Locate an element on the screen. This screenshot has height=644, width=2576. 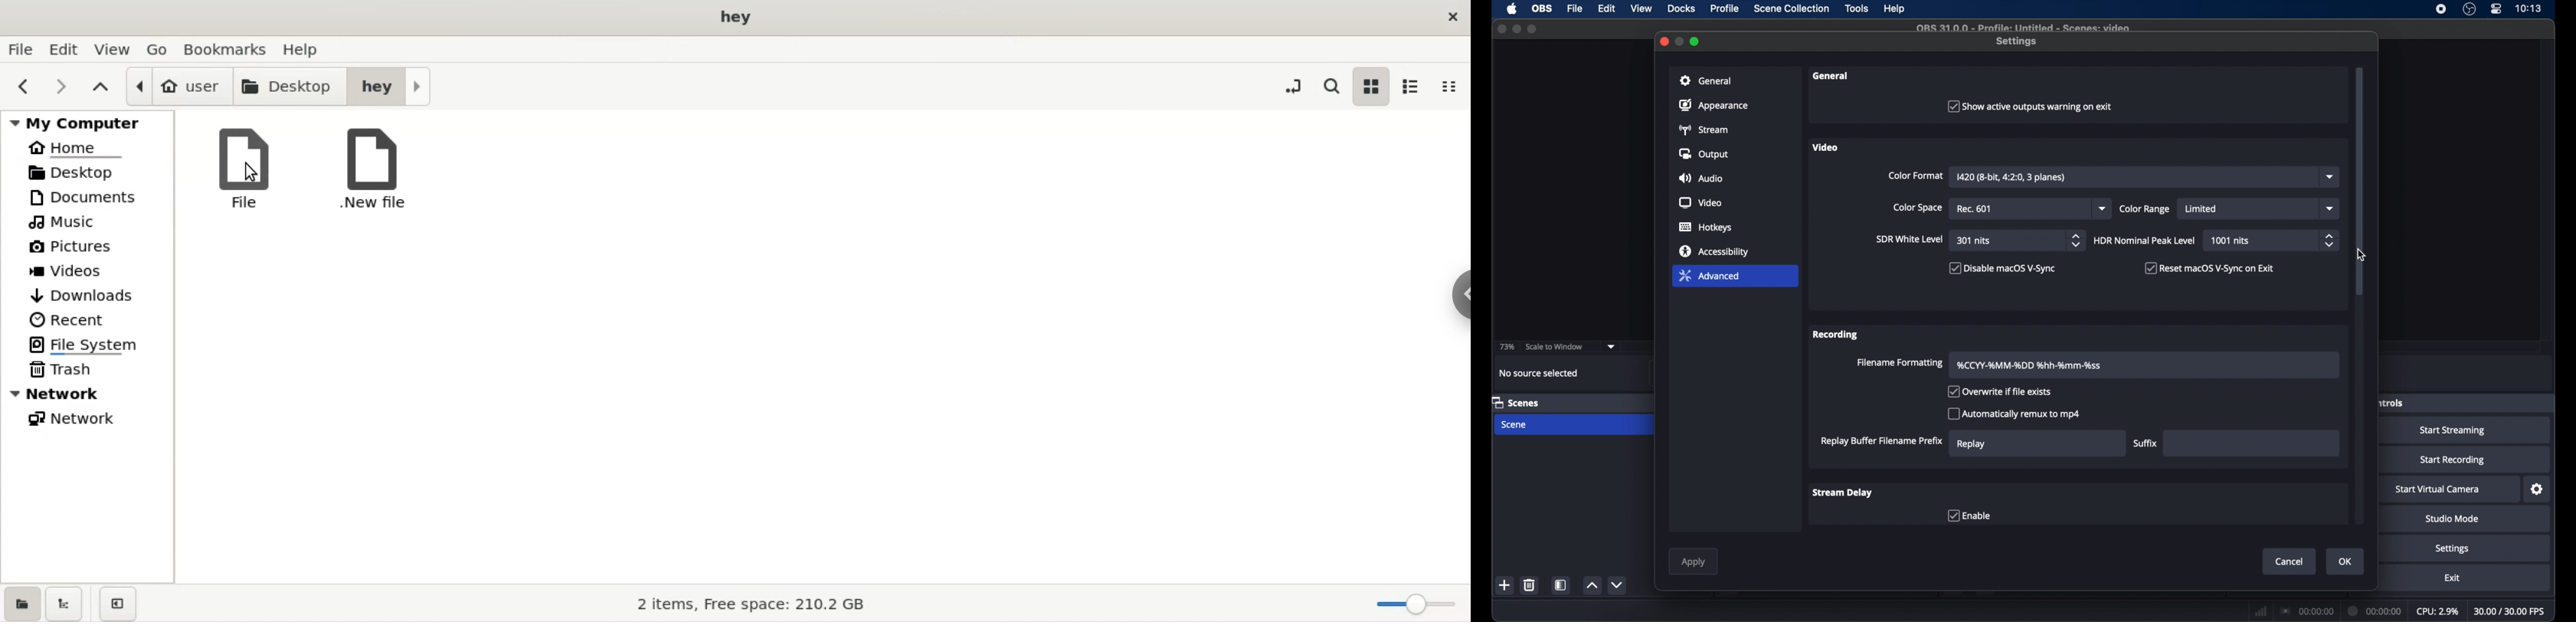
checkbox  is located at coordinates (2000, 392).